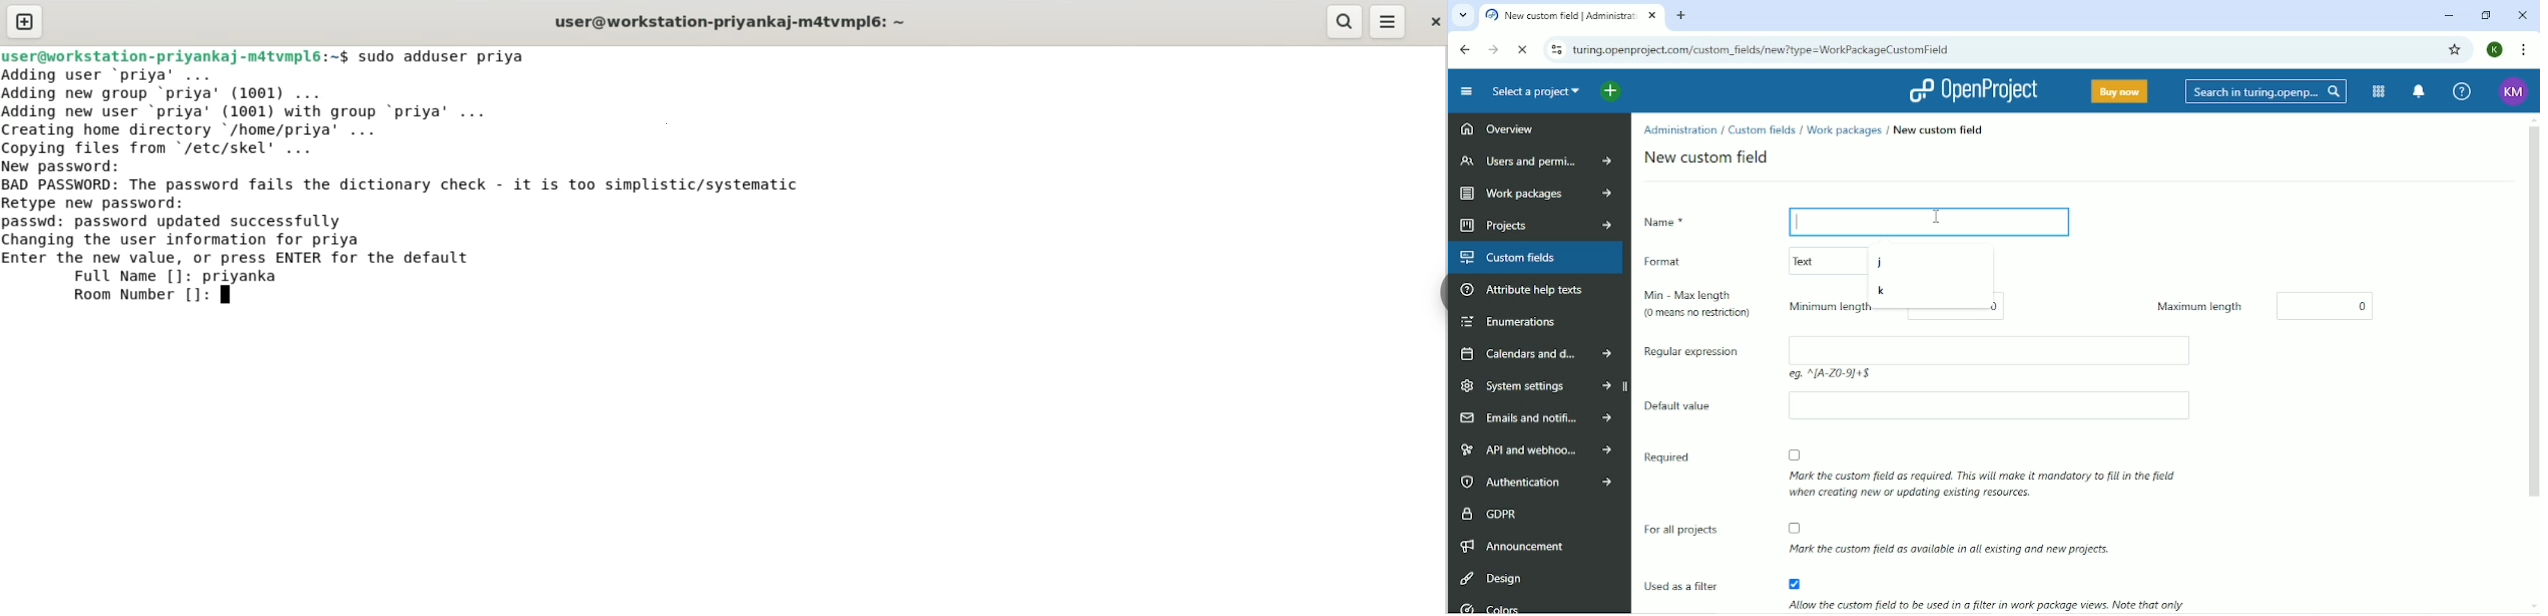 This screenshot has width=2548, height=616. What do you see at coordinates (1537, 258) in the screenshot?
I see `Custom fields` at bounding box center [1537, 258].